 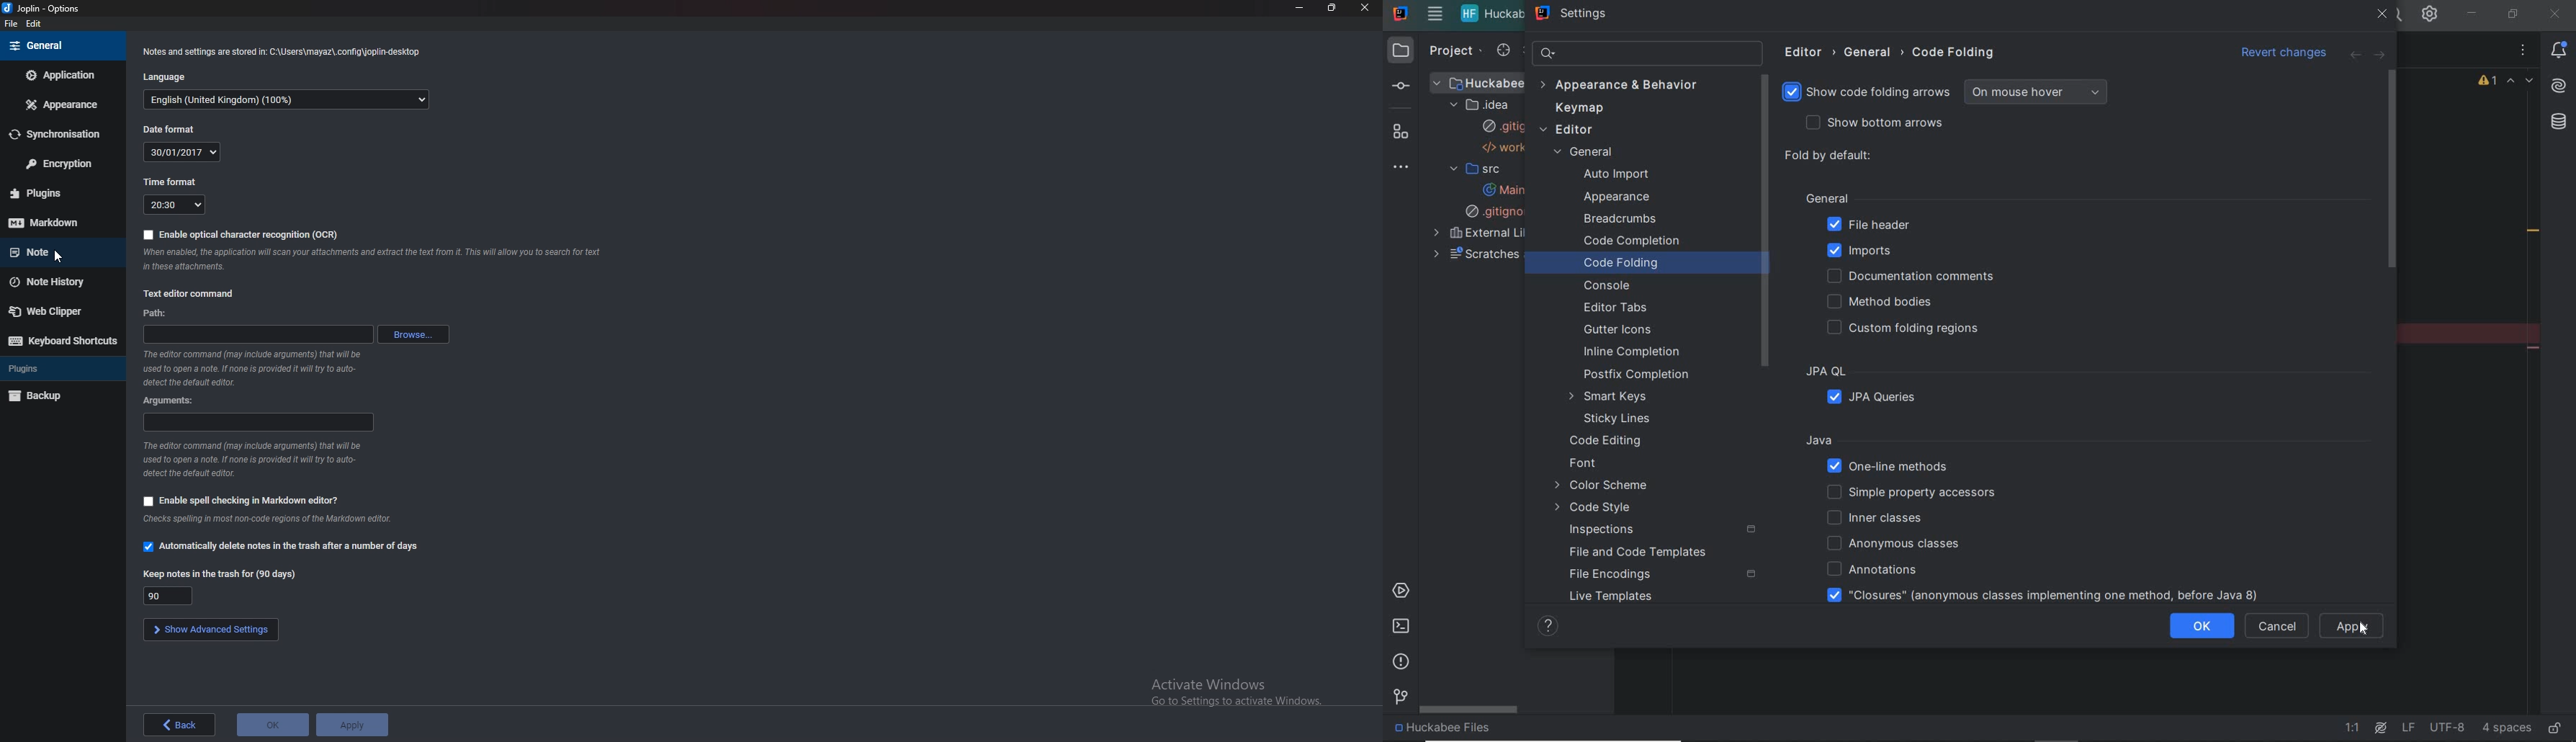 What do you see at coordinates (257, 369) in the screenshot?
I see `Info` at bounding box center [257, 369].